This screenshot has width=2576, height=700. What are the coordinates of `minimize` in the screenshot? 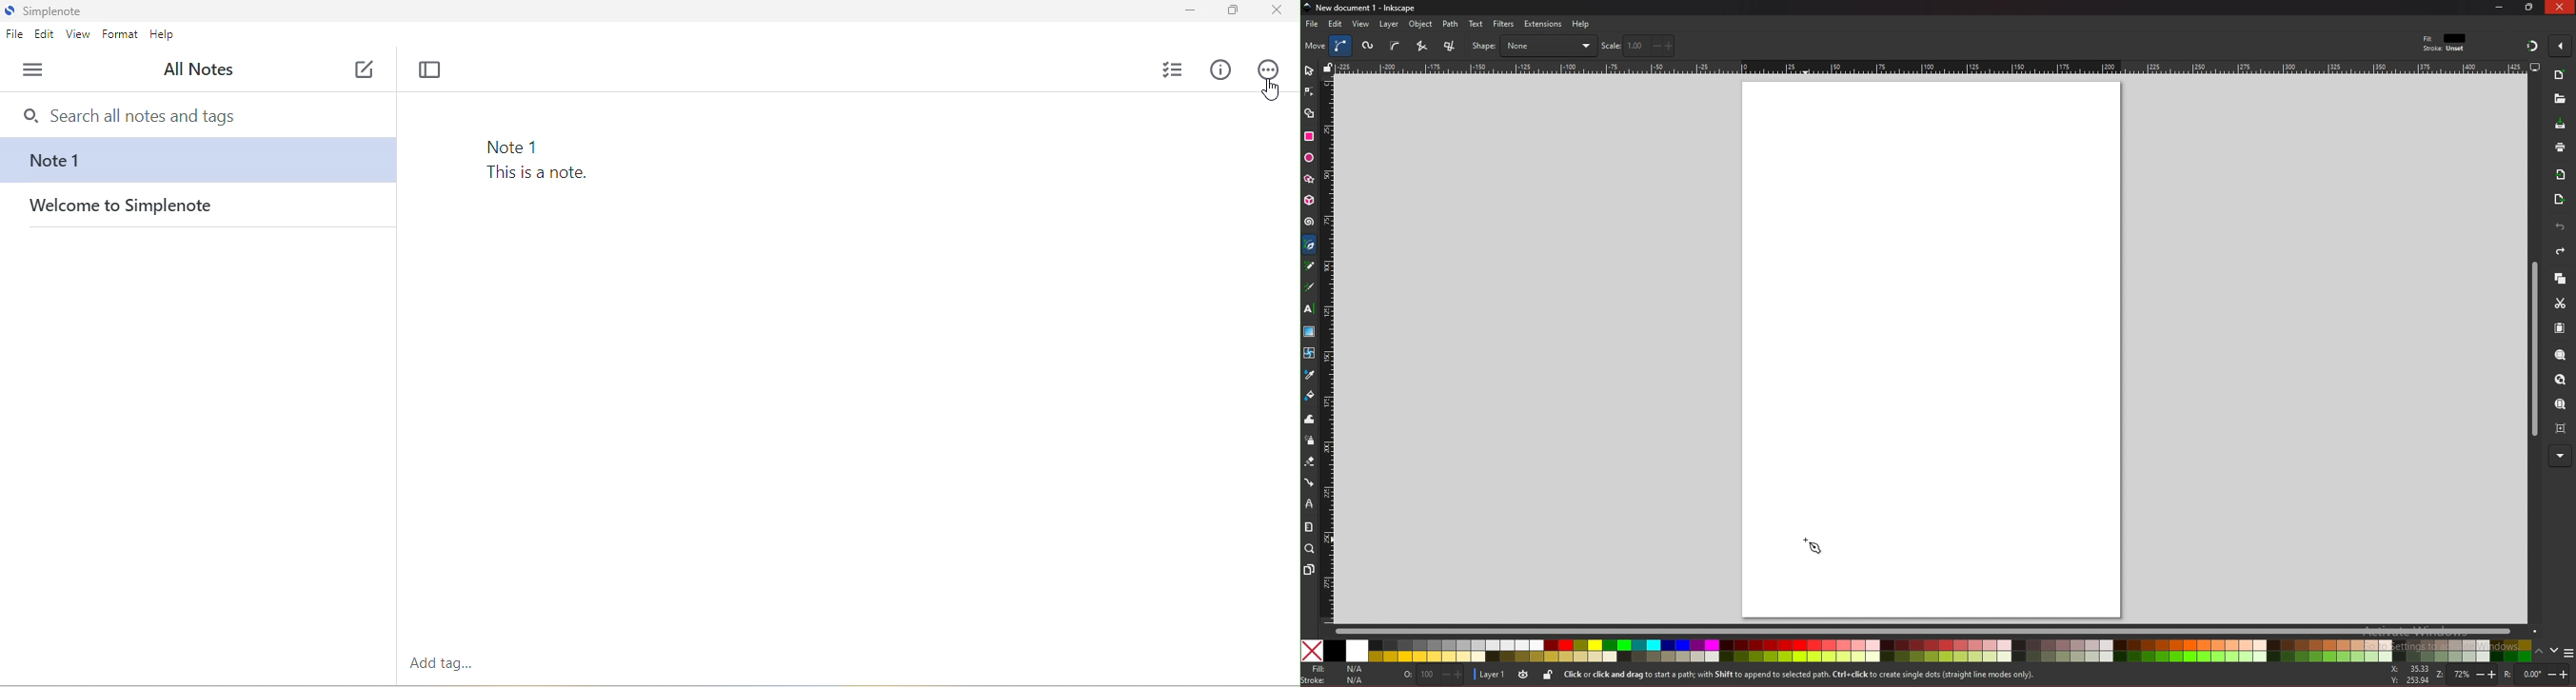 It's located at (1189, 11).